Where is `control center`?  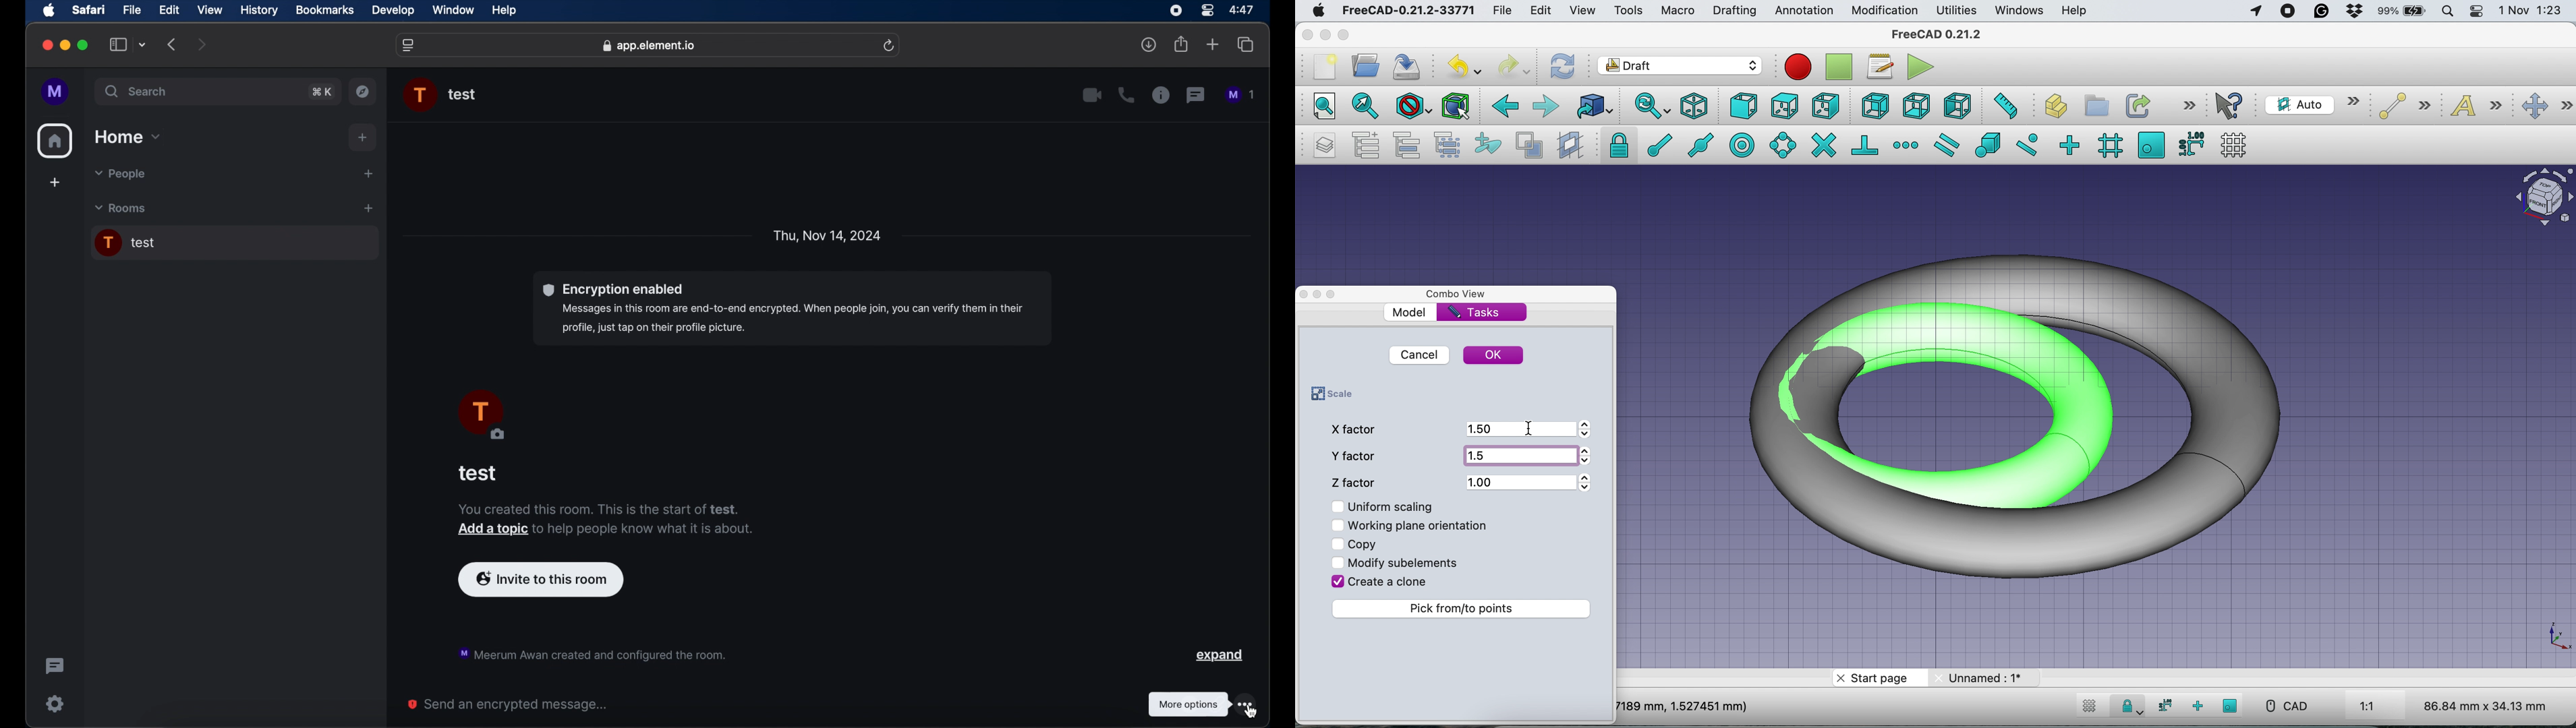
control center is located at coordinates (1206, 9).